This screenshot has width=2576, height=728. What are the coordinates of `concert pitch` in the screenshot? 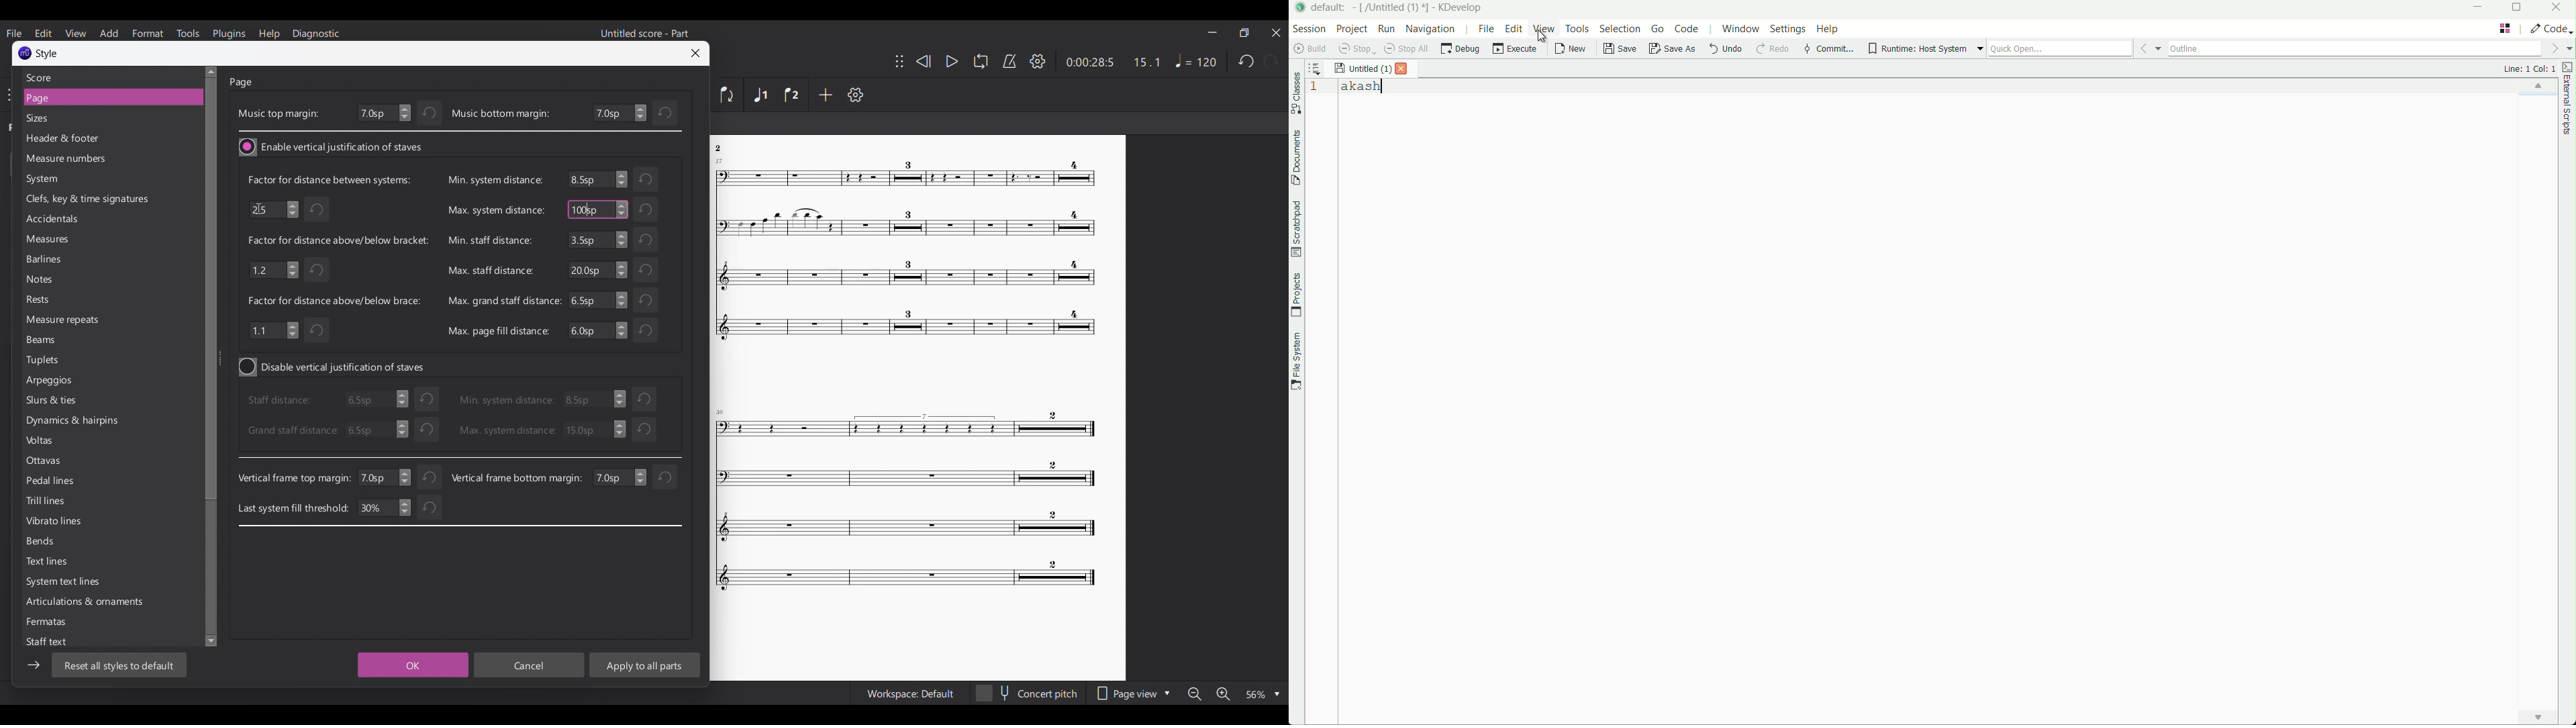 It's located at (1027, 695).